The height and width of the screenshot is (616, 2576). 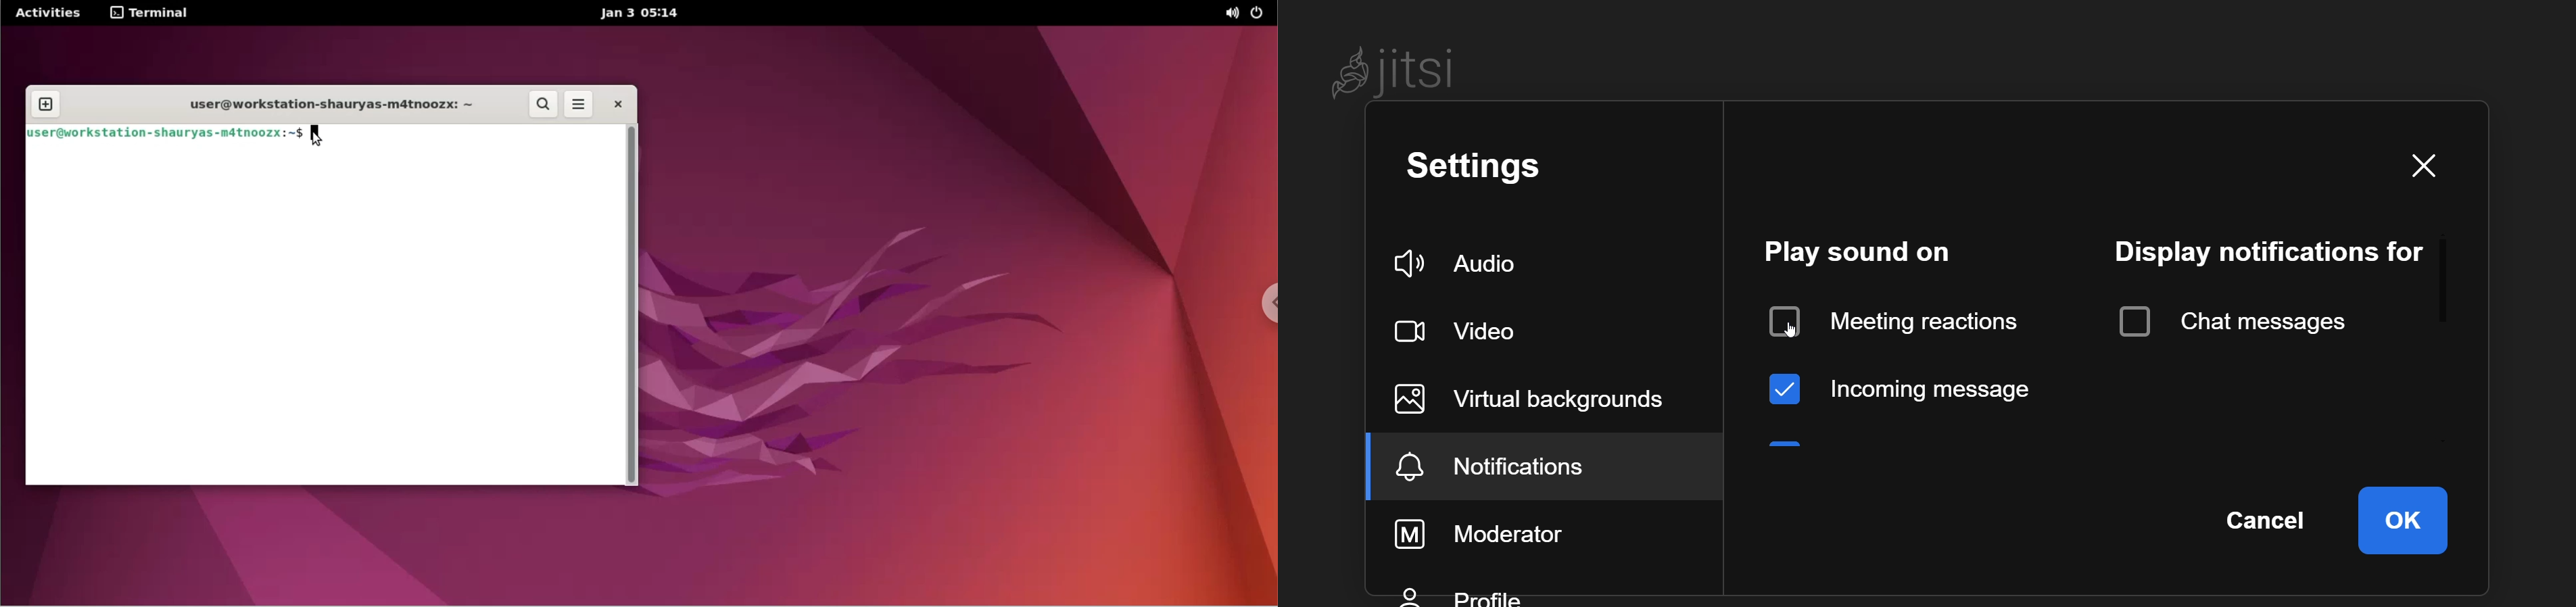 I want to click on cancel, so click(x=2268, y=520).